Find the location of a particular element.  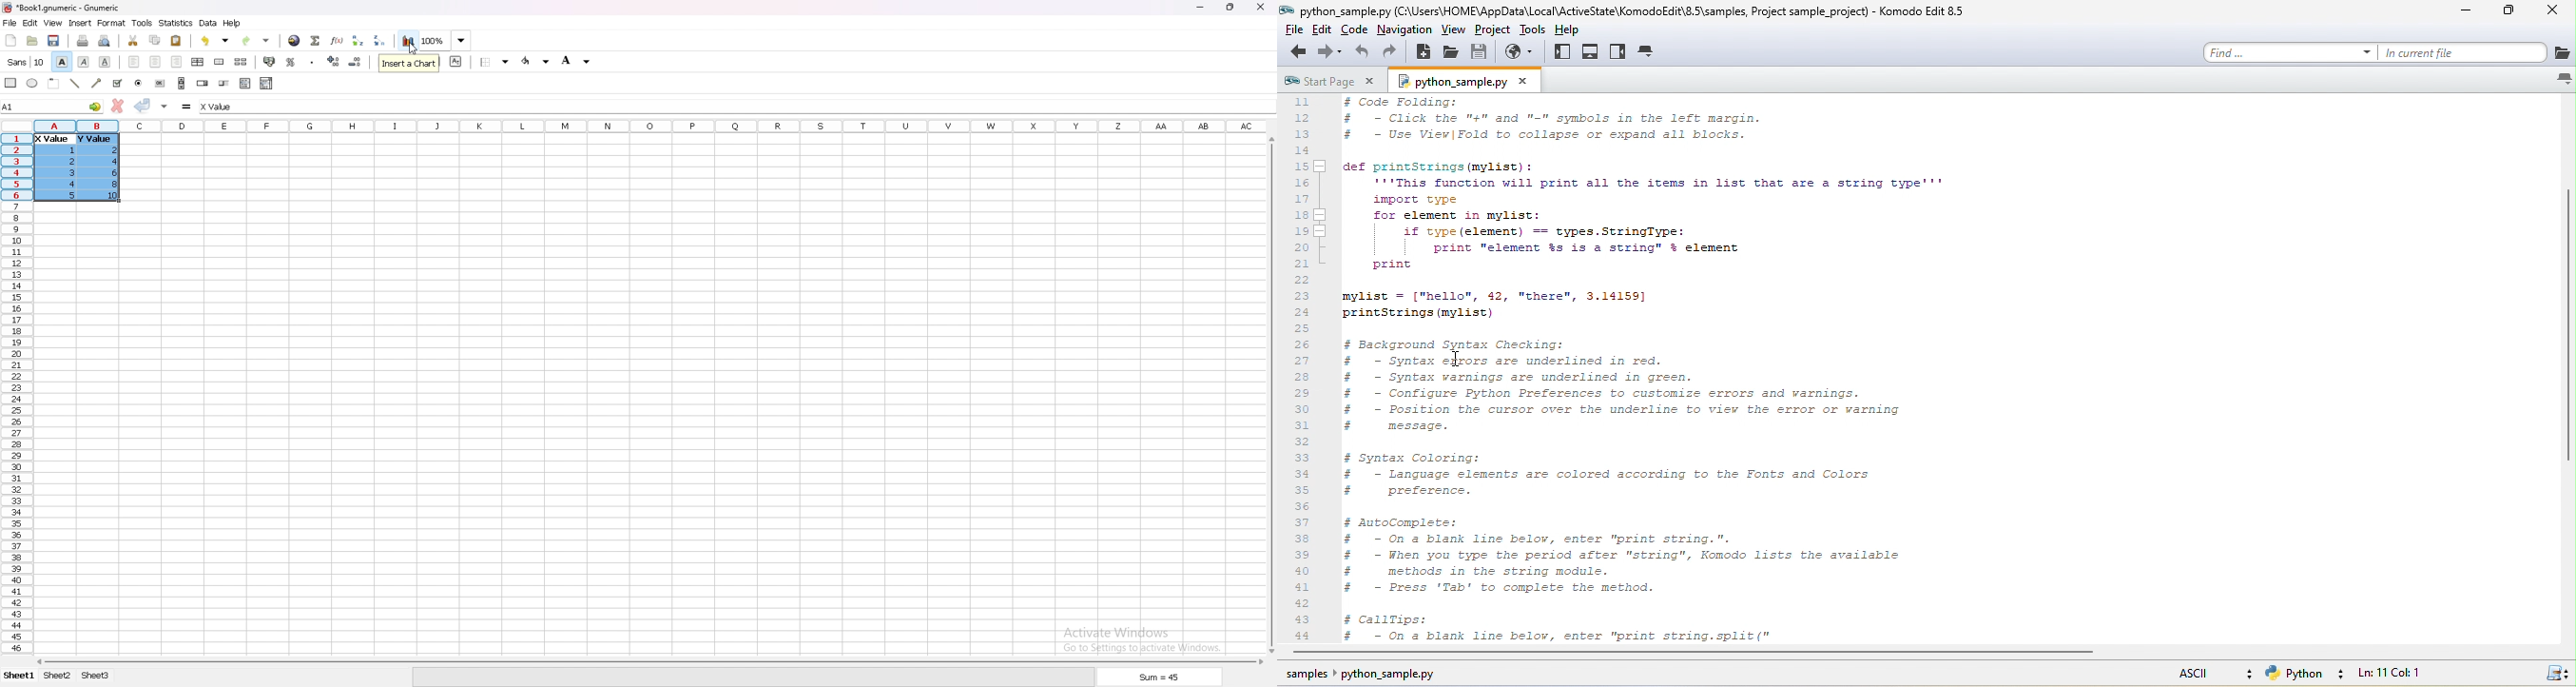

summation is located at coordinates (315, 40).